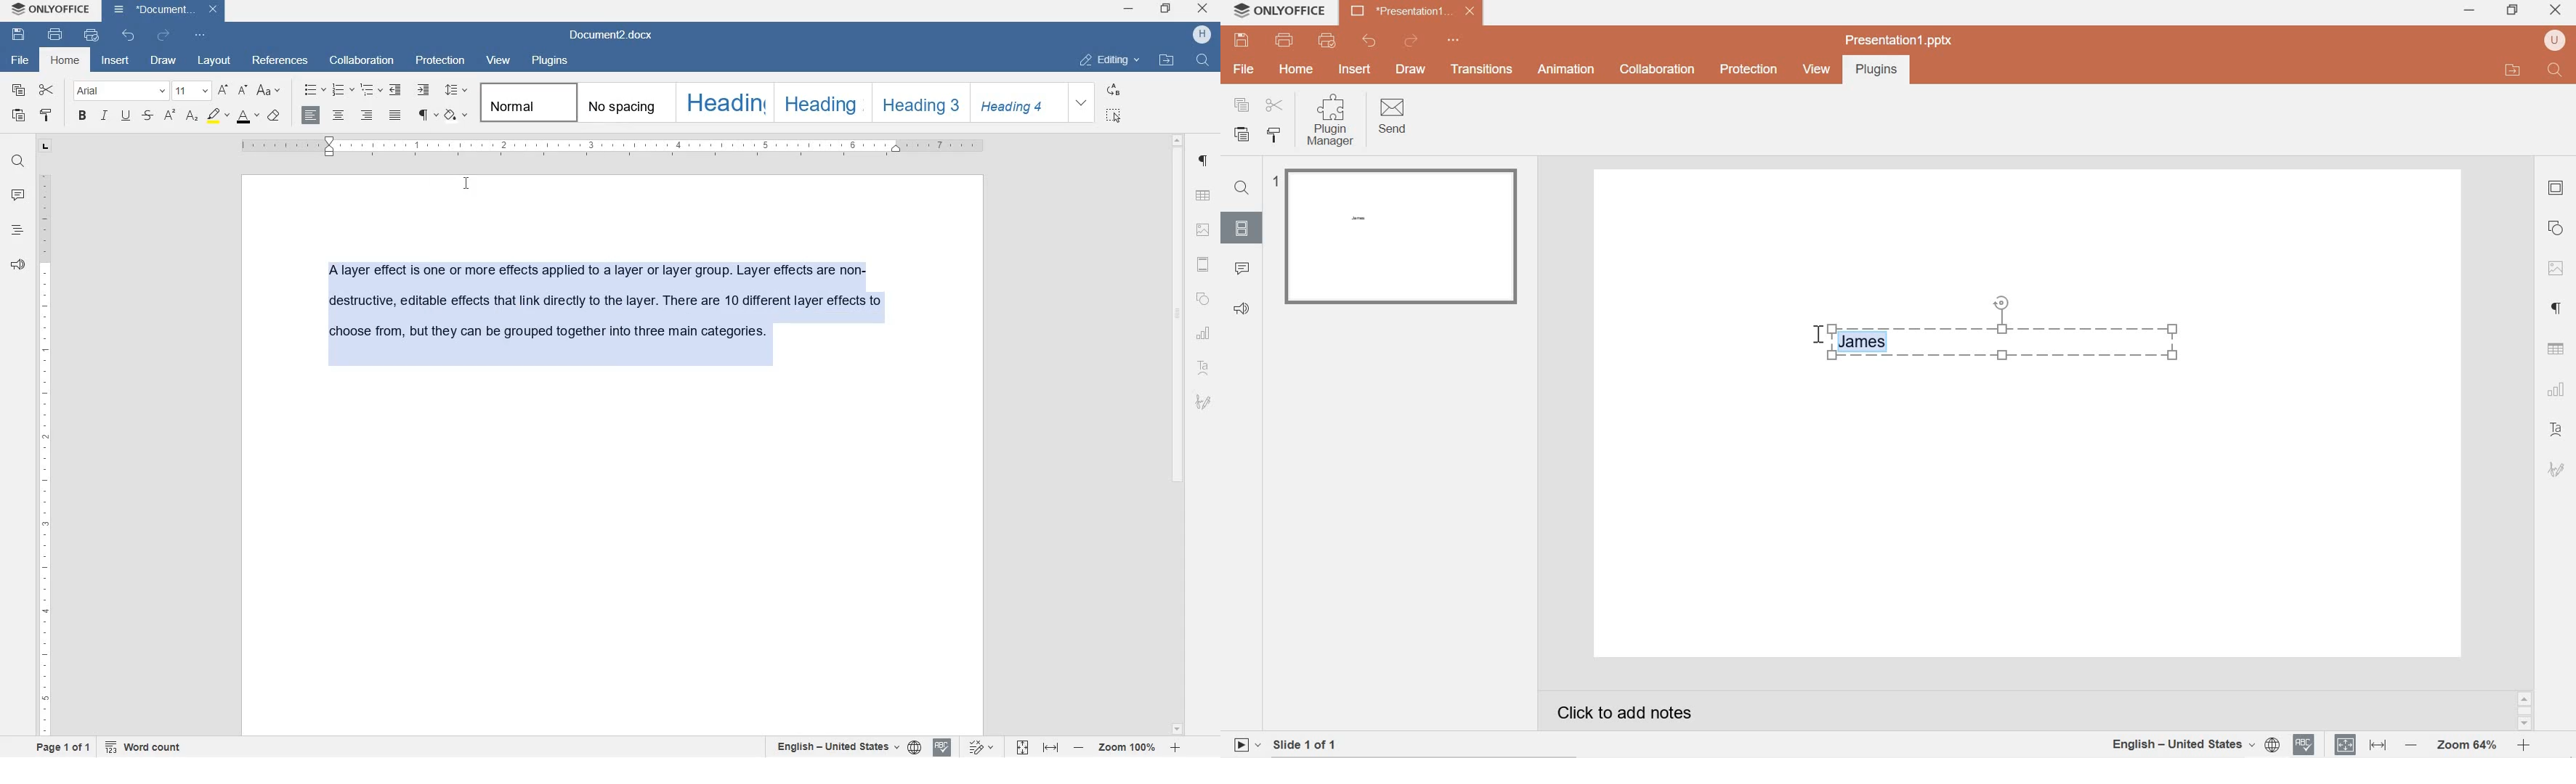 This screenshot has width=2576, height=784. What do you see at coordinates (1413, 11) in the screenshot?
I see `presentation 1` at bounding box center [1413, 11].